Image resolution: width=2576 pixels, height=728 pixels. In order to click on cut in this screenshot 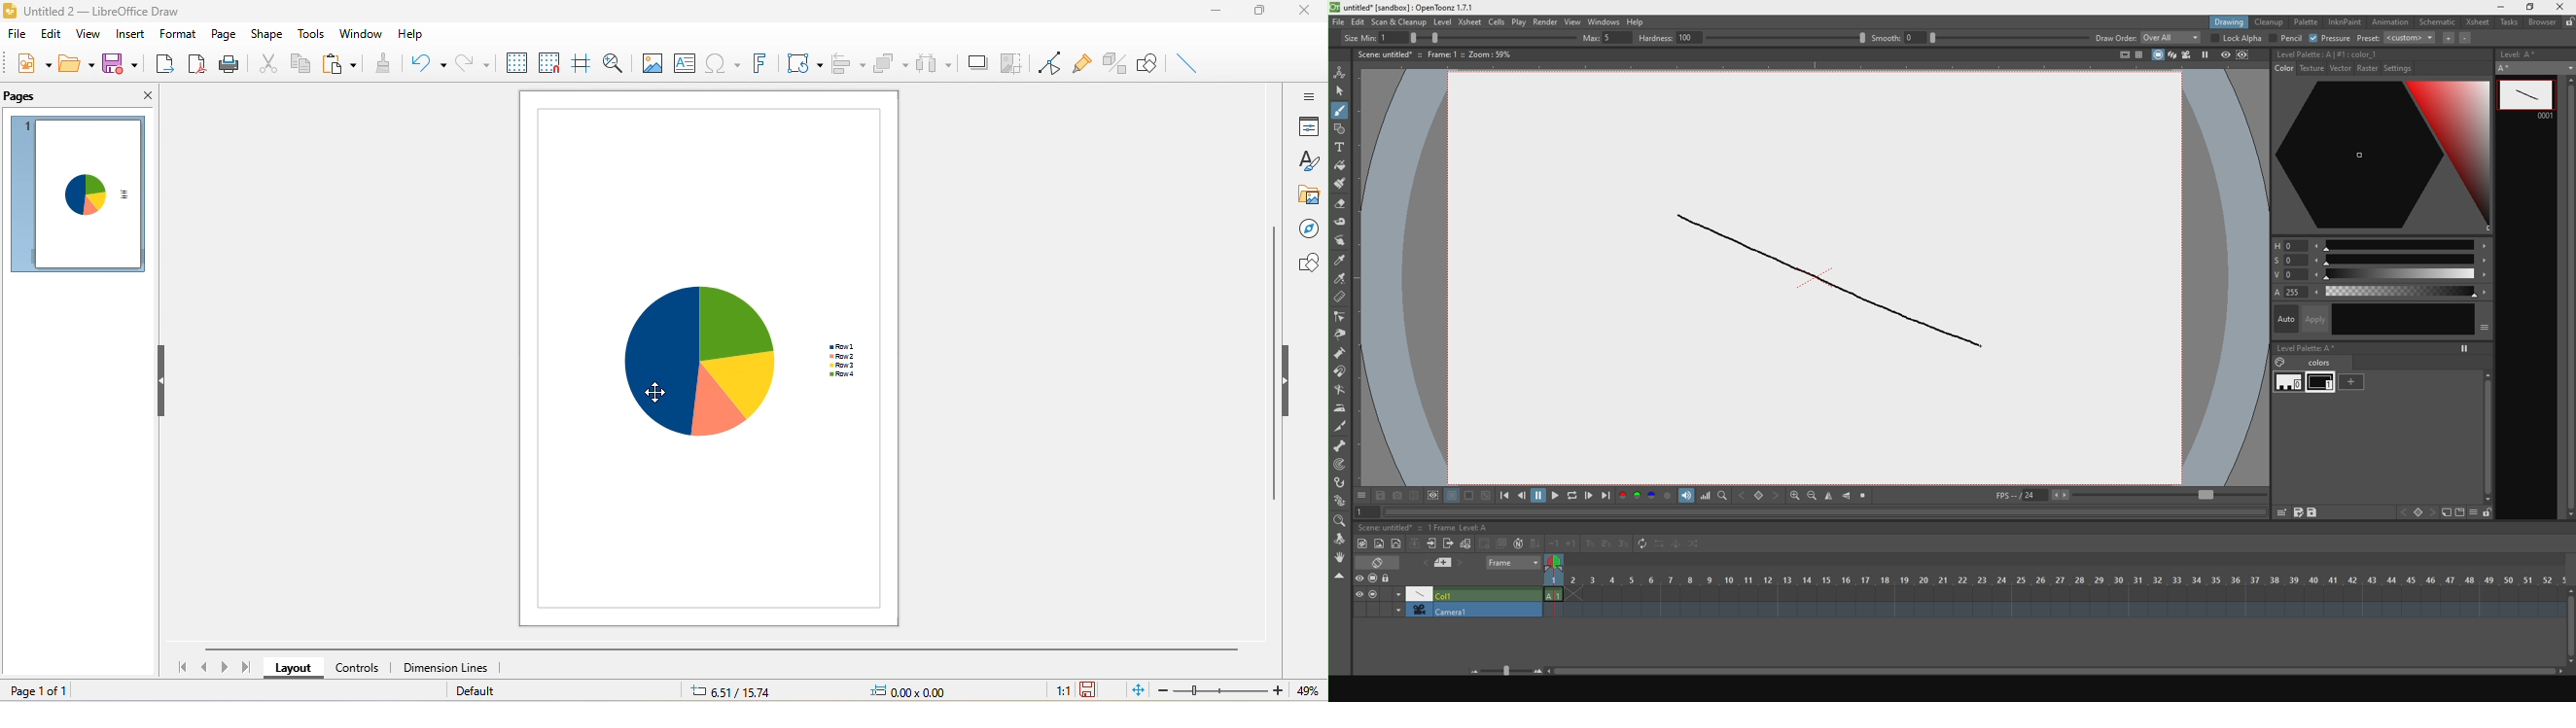, I will do `click(267, 63)`.